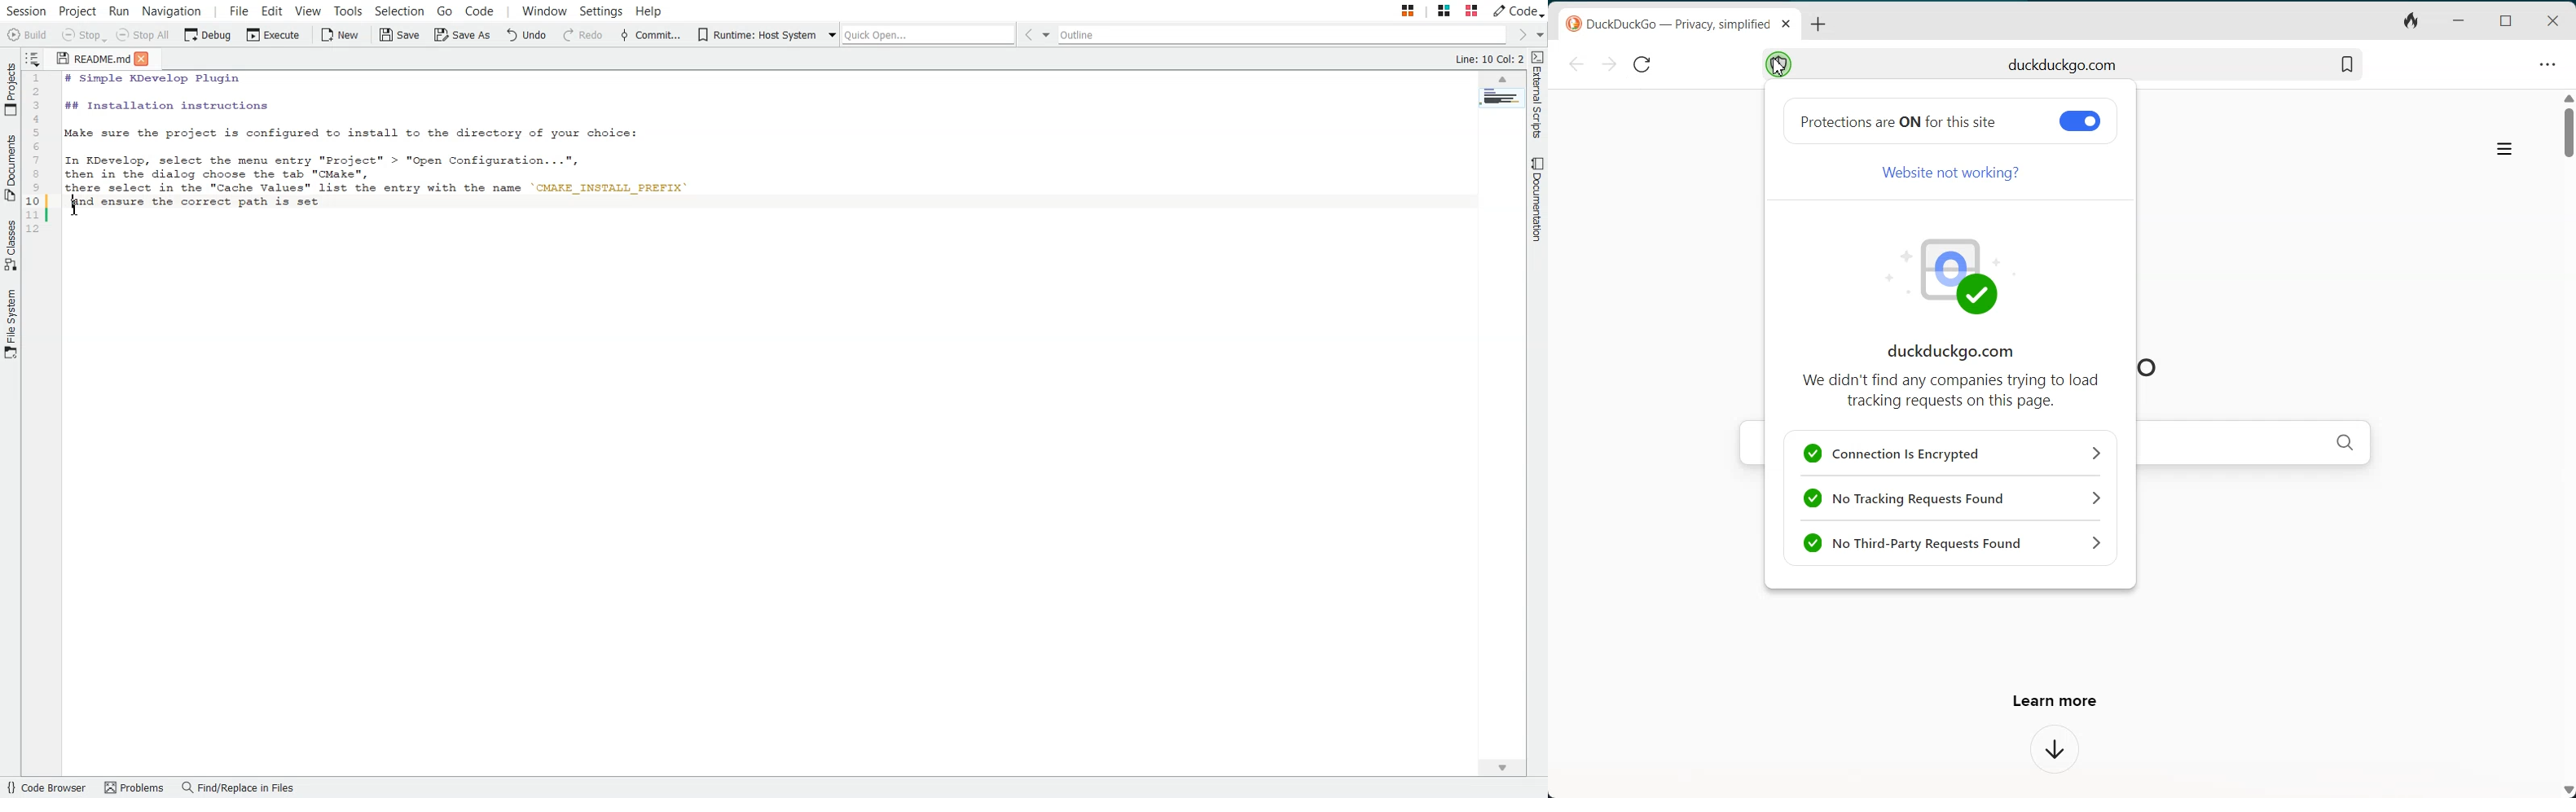 This screenshot has height=812, width=2576. What do you see at coordinates (307, 10) in the screenshot?
I see `View` at bounding box center [307, 10].